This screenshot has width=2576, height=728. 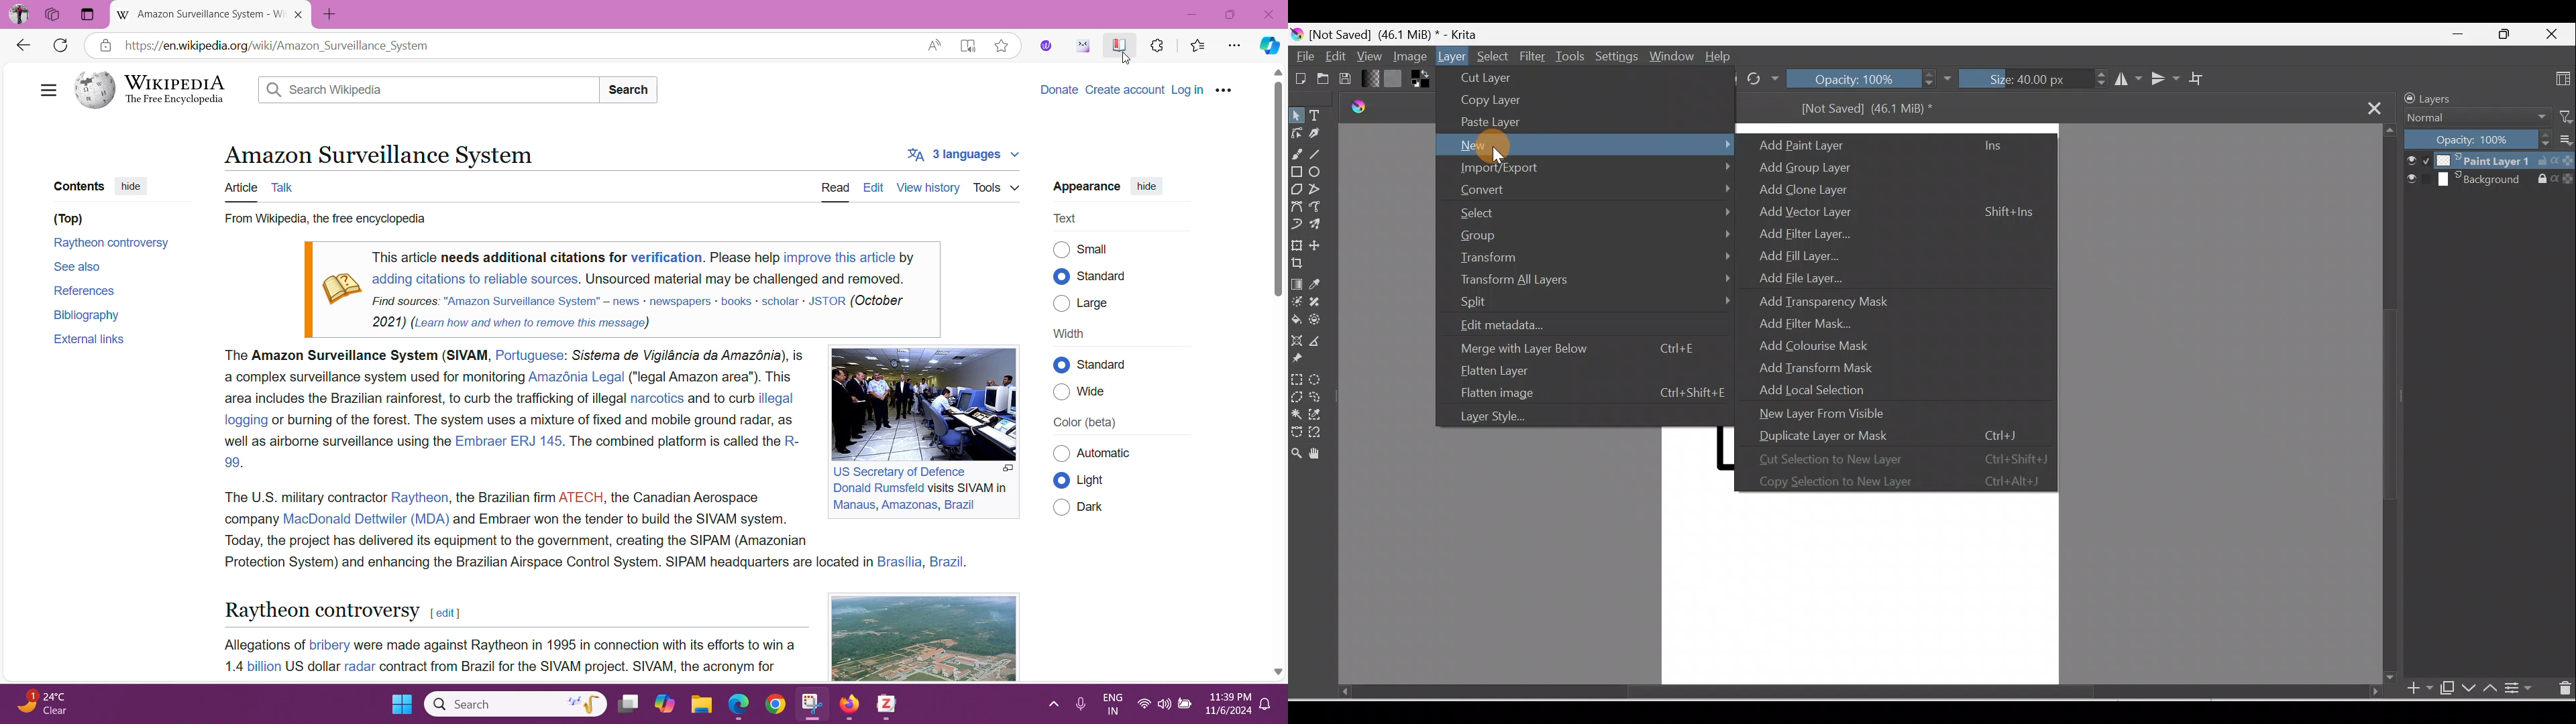 I want to click on visits SIVAM in, so click(x=969, y=487).